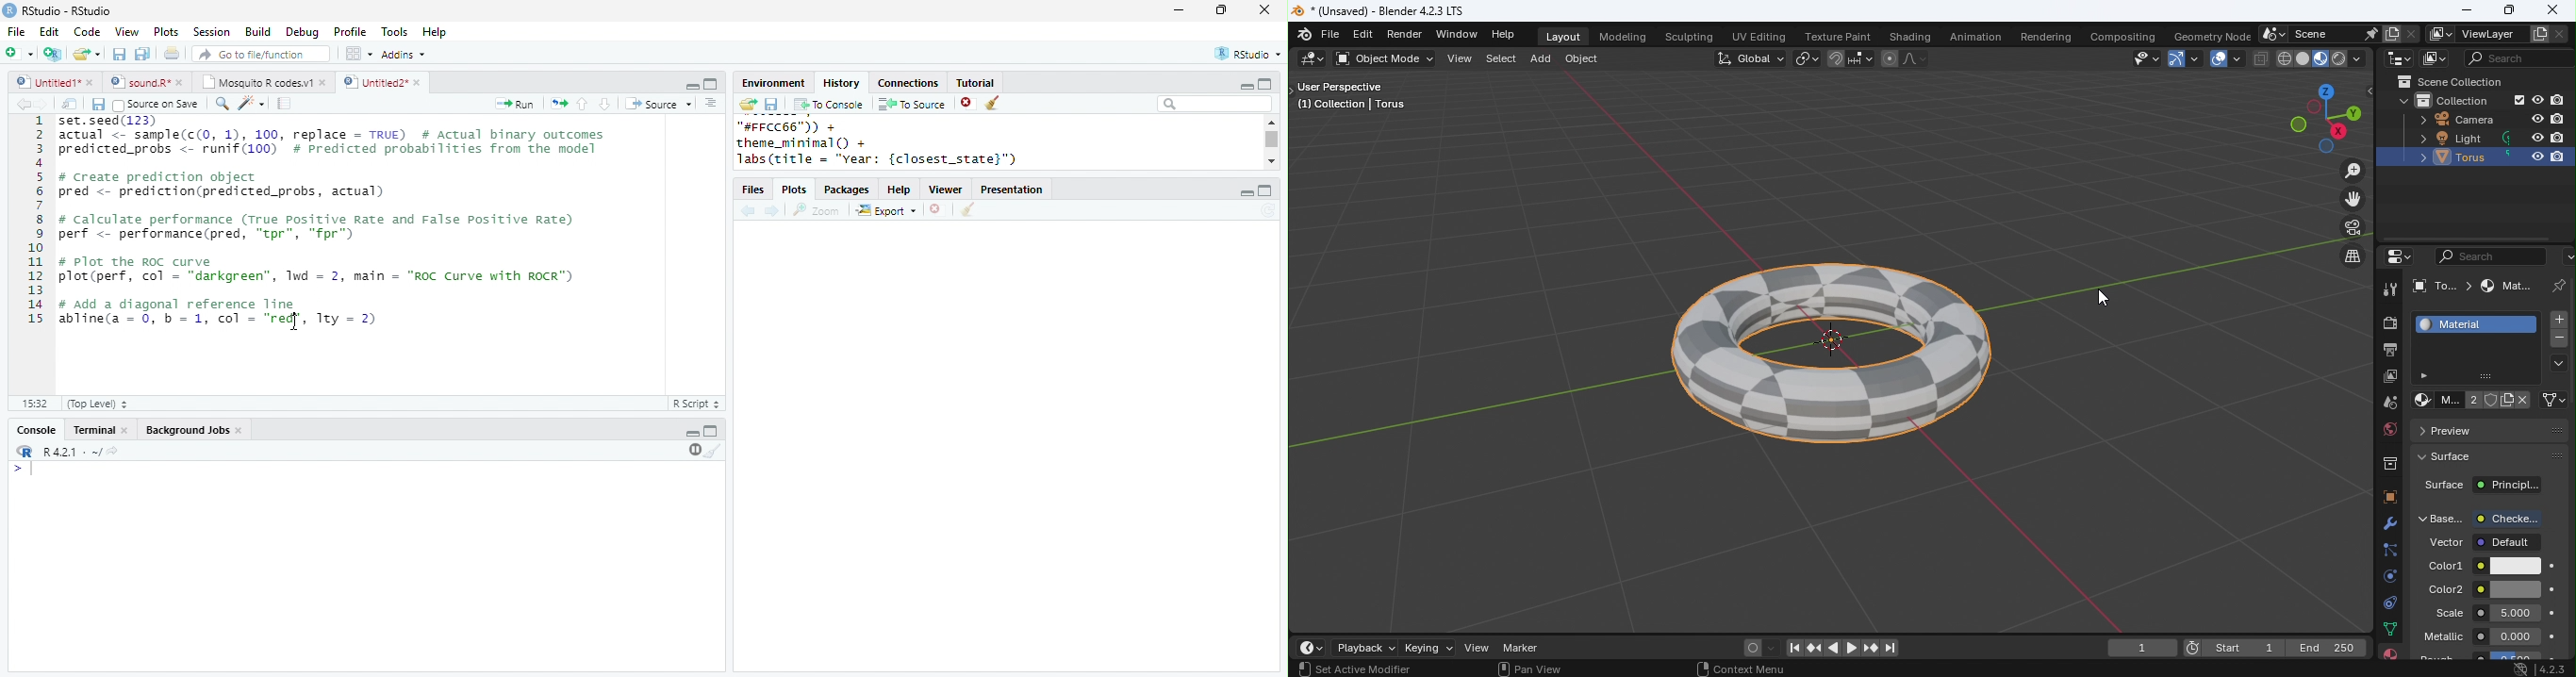  What do you see at coordinates (297, 324) in the screenshot?
I see `cursor` at bounding box center [297, 324].